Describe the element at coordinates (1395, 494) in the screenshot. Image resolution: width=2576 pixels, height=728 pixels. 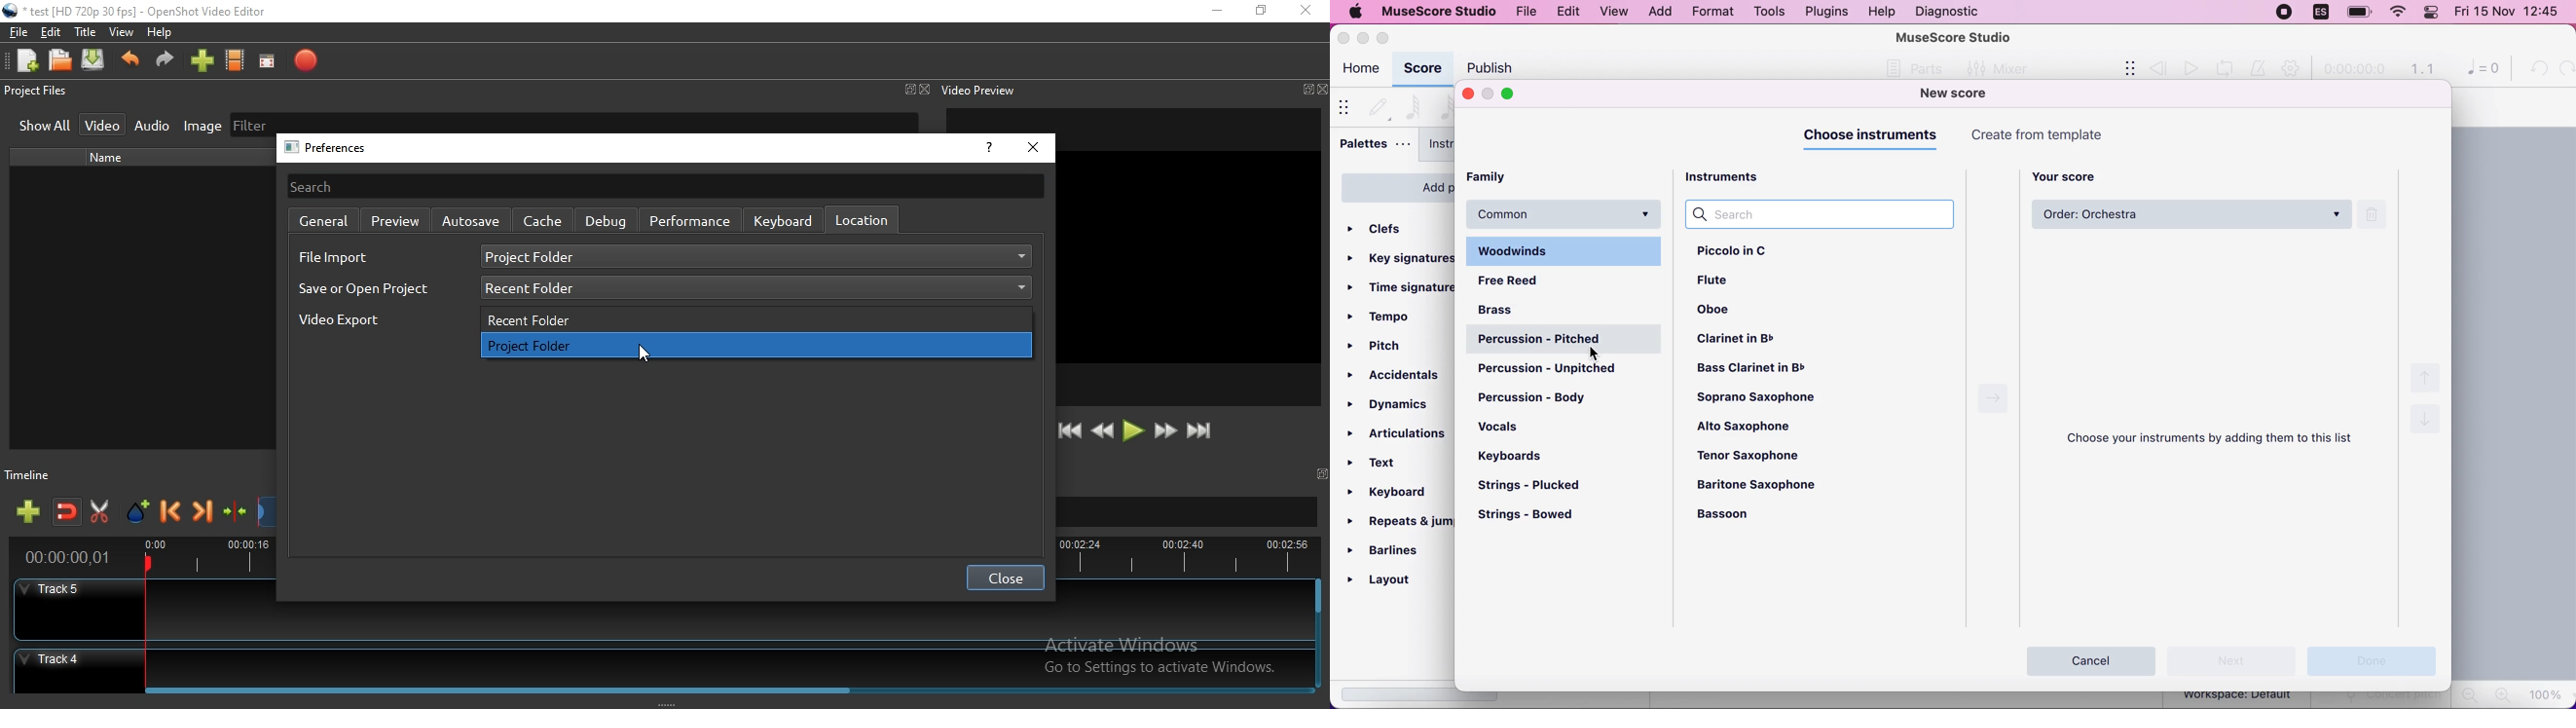
I see `keyboard` at that location.